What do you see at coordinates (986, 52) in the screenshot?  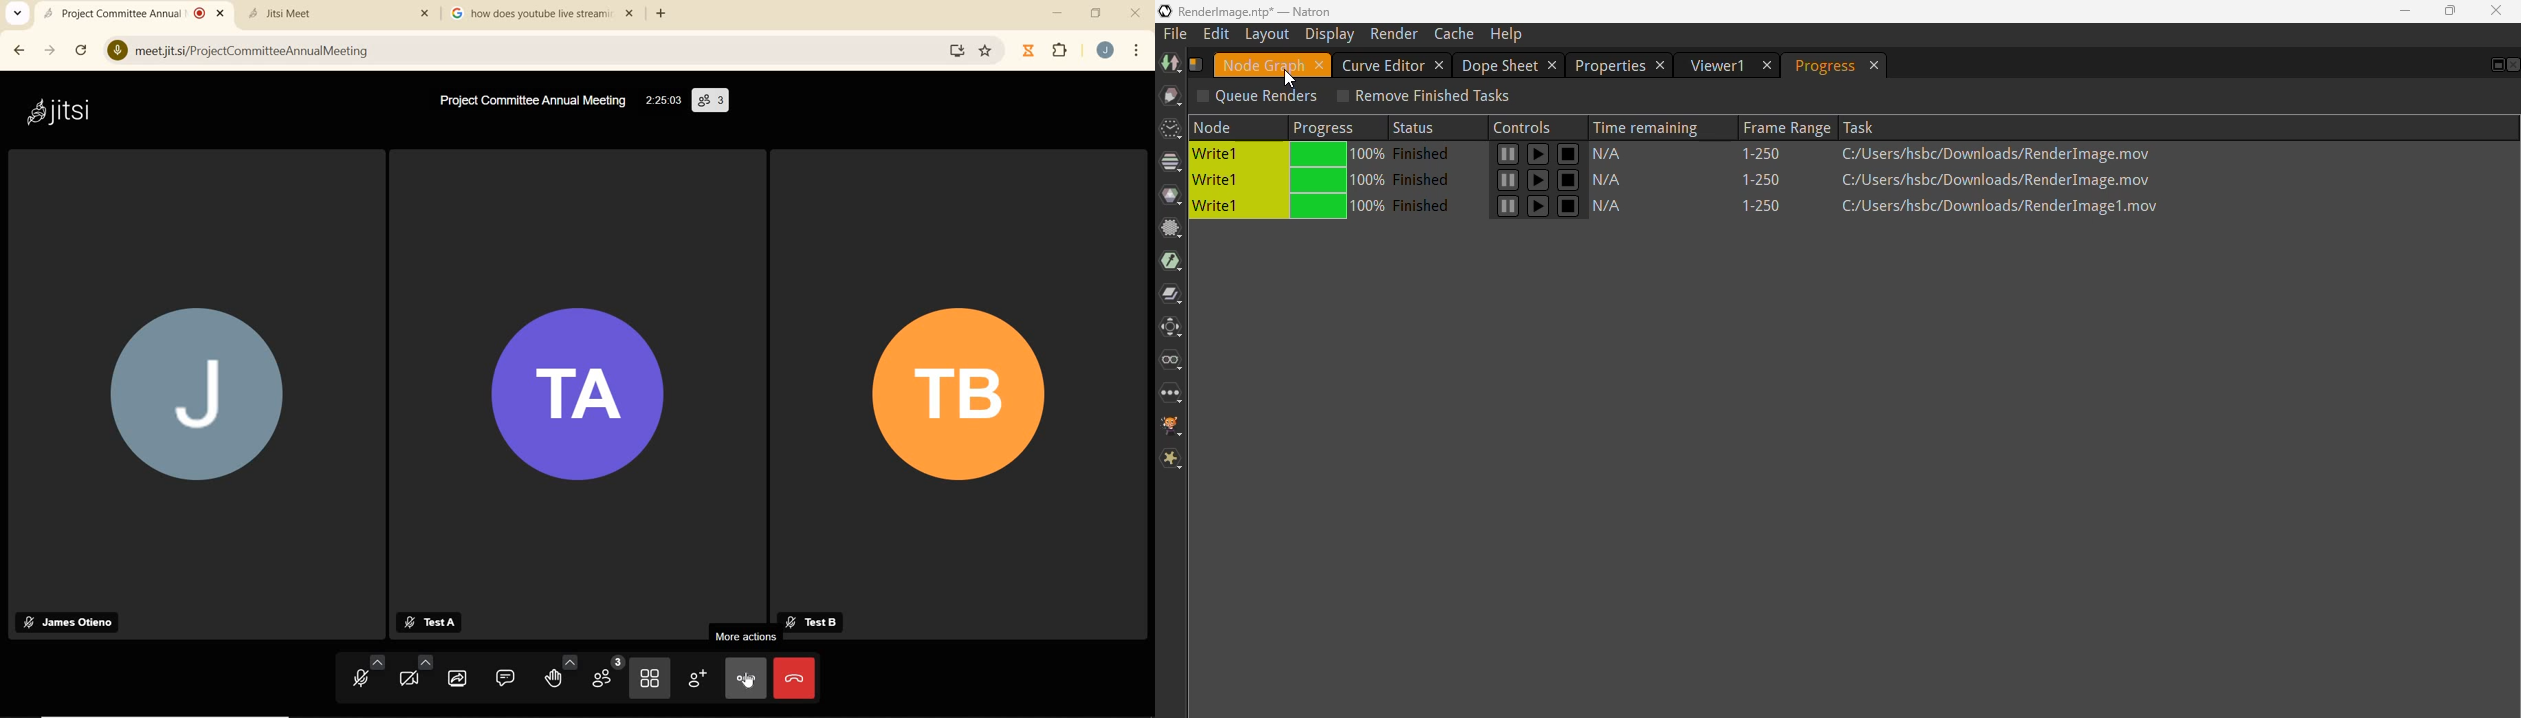 I see `Bookmark ` at bounding box center [986, 52].